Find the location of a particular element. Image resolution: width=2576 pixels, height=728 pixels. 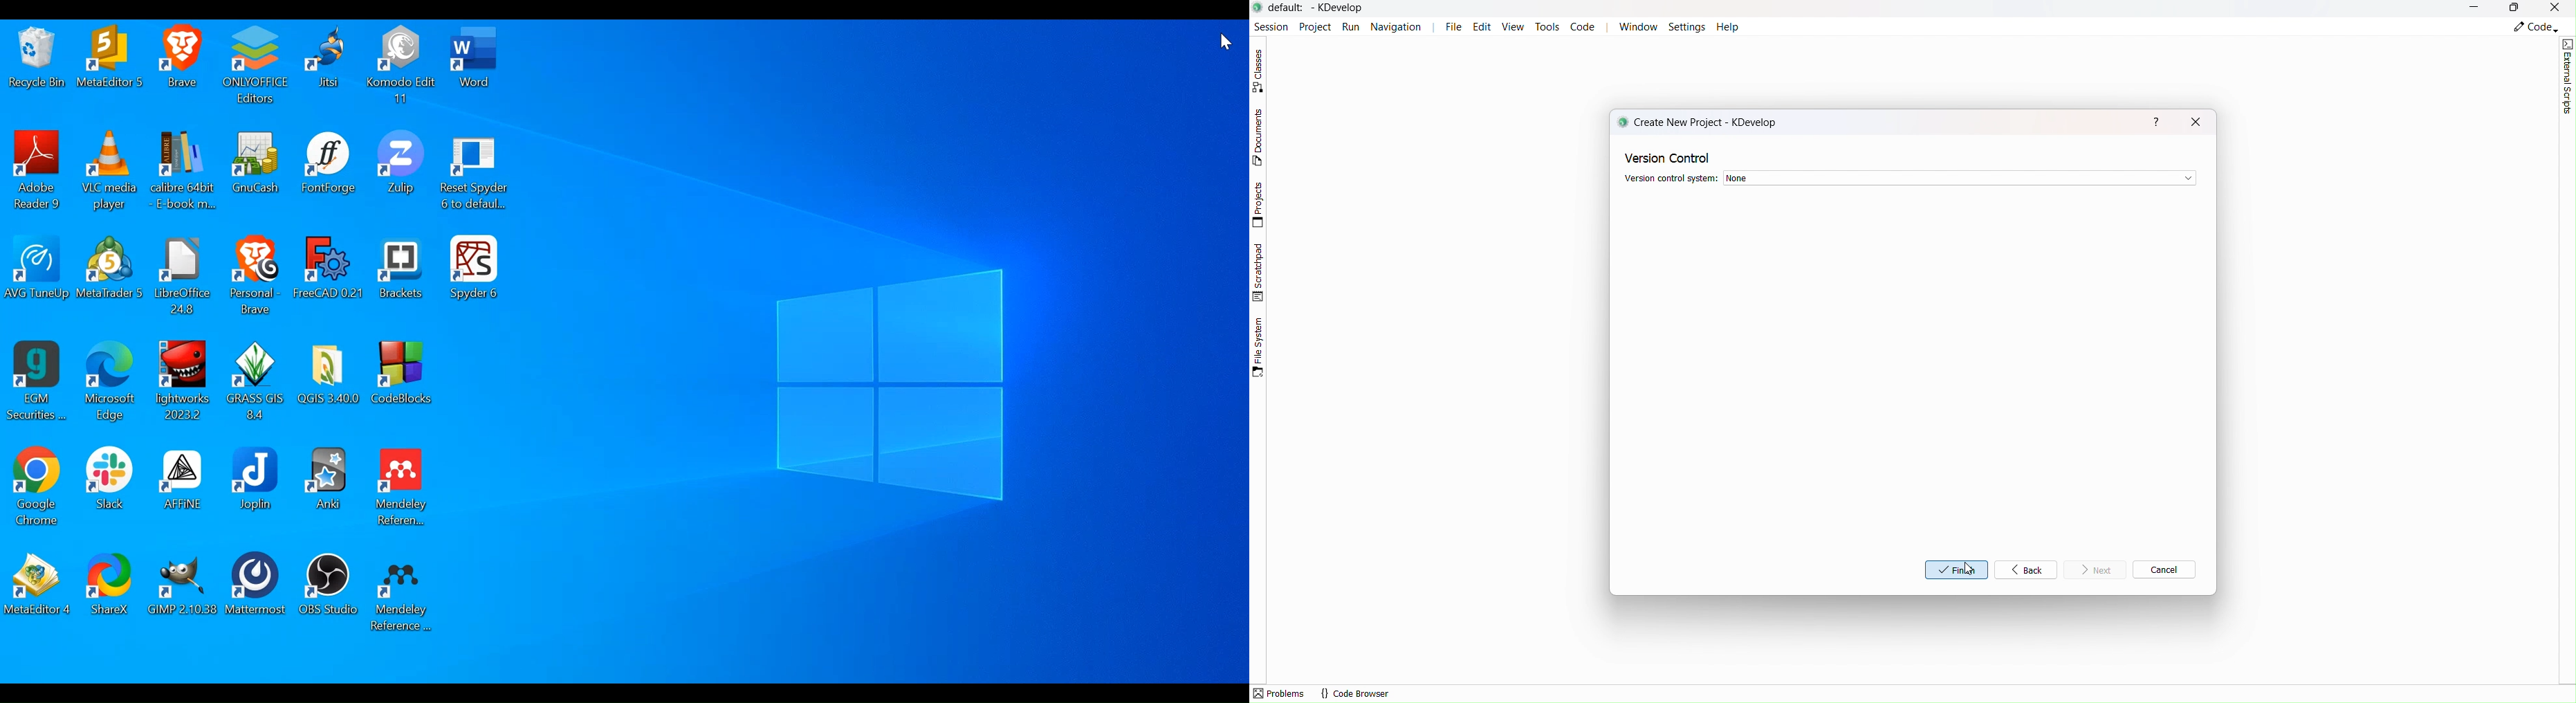

EGM Securities  is located at coordinates (36, 383).